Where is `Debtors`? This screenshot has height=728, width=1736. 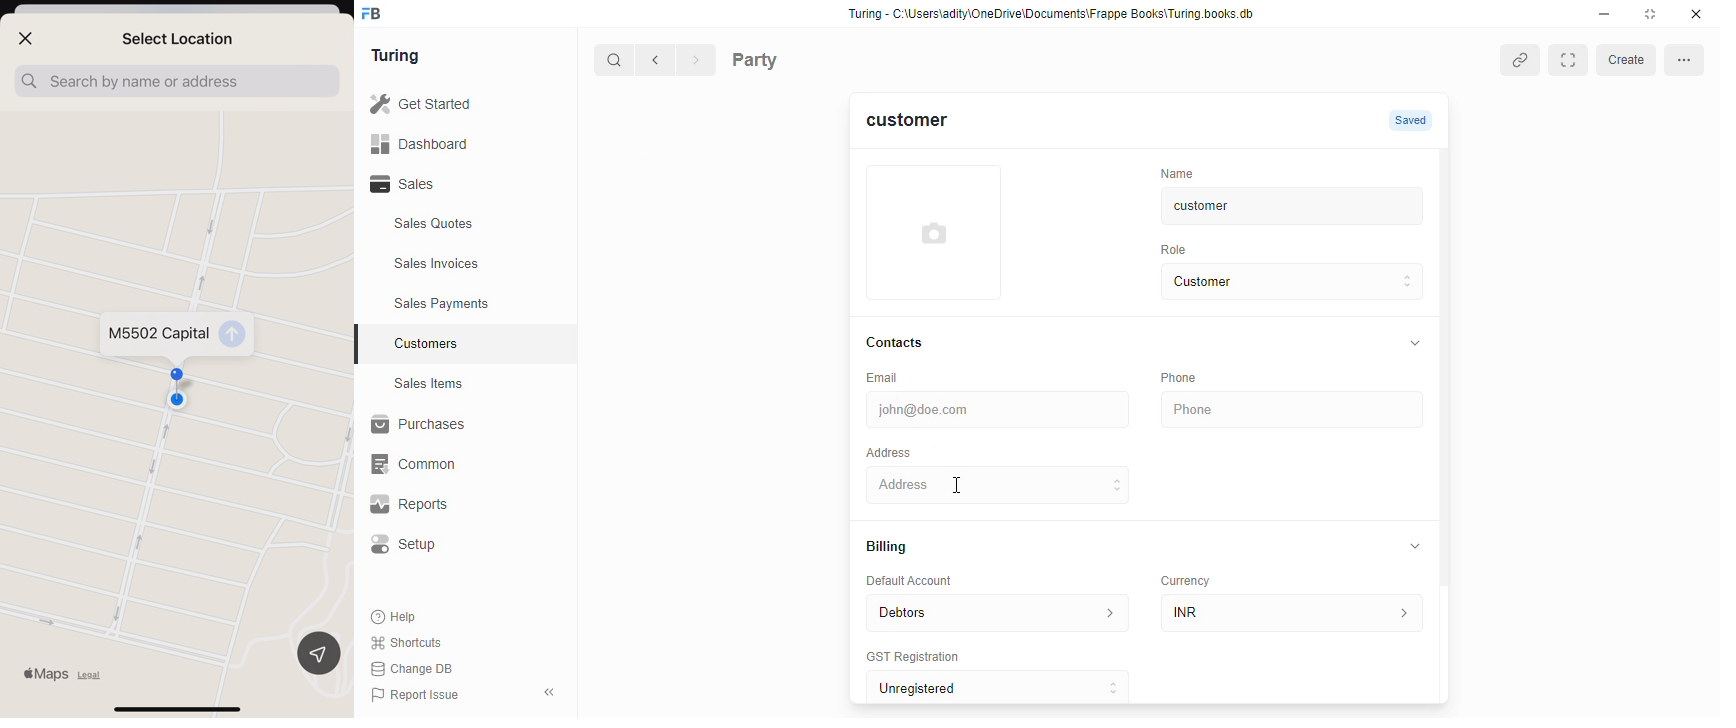 Debtors is located at coordinates (994, 611).